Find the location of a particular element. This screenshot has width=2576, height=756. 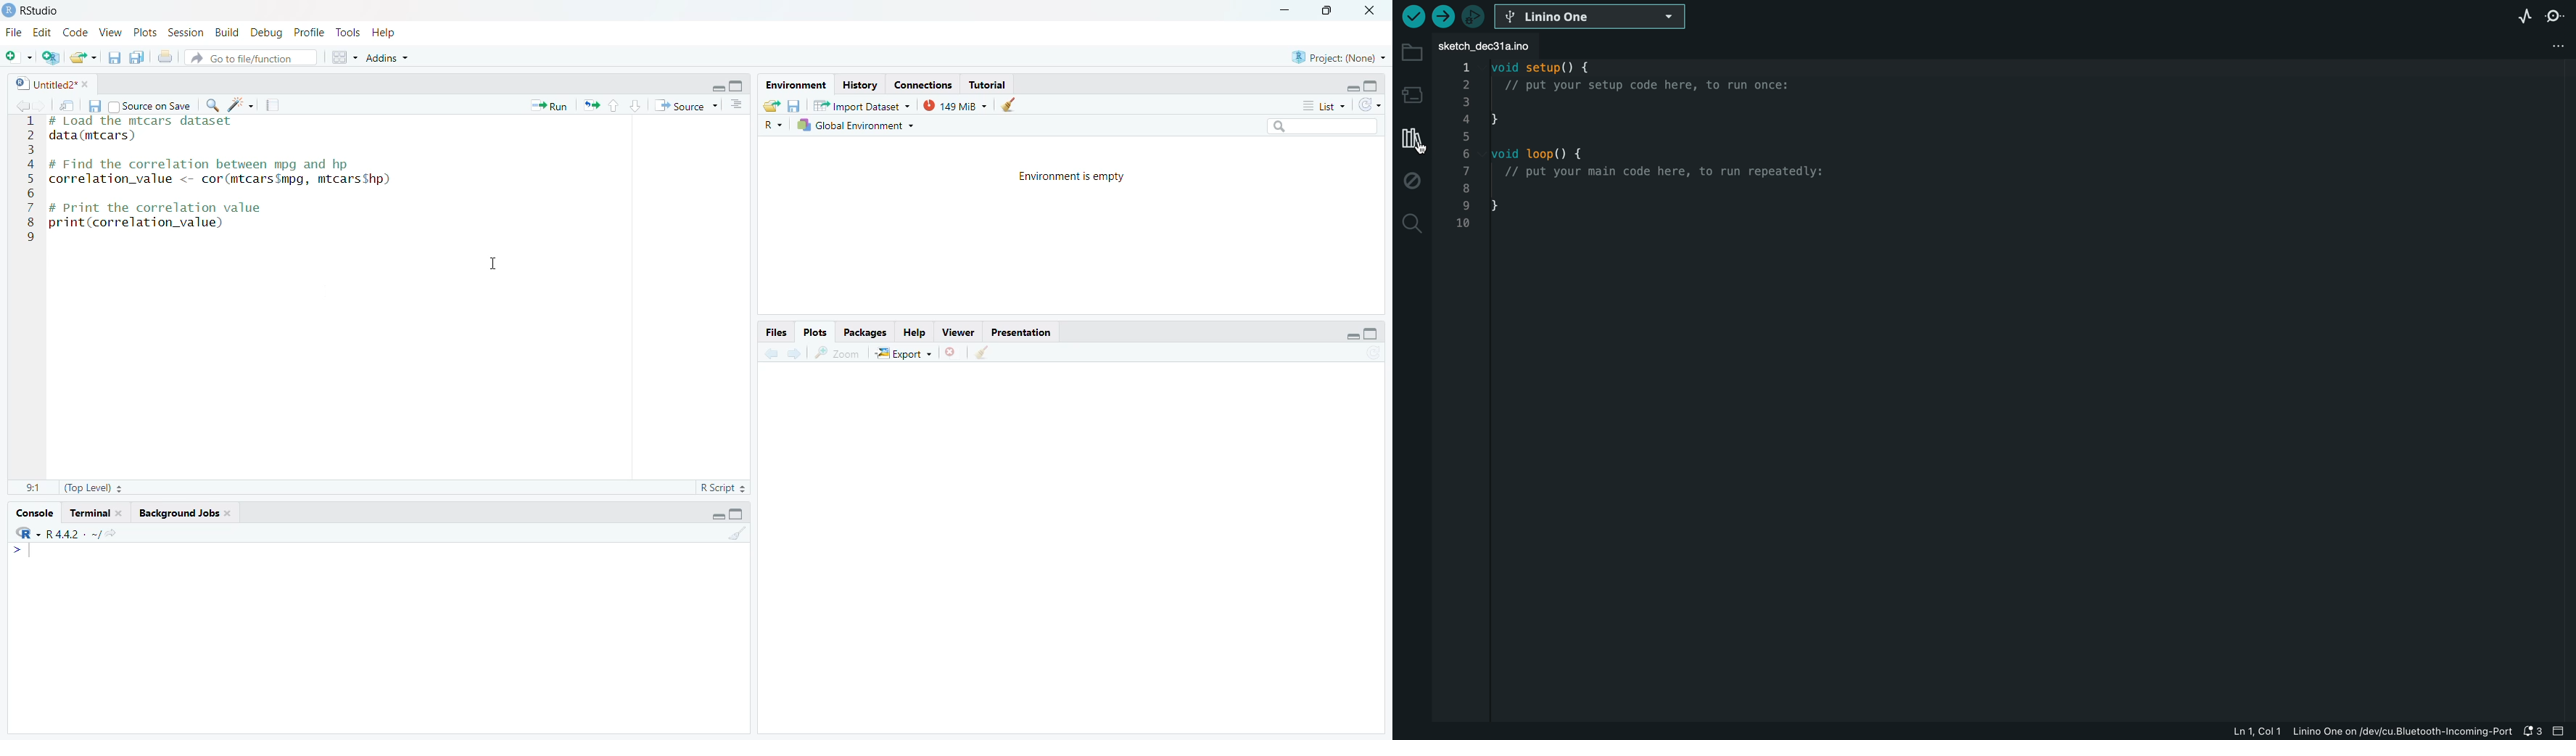

Search bar is located at coordinates (1325, 126).